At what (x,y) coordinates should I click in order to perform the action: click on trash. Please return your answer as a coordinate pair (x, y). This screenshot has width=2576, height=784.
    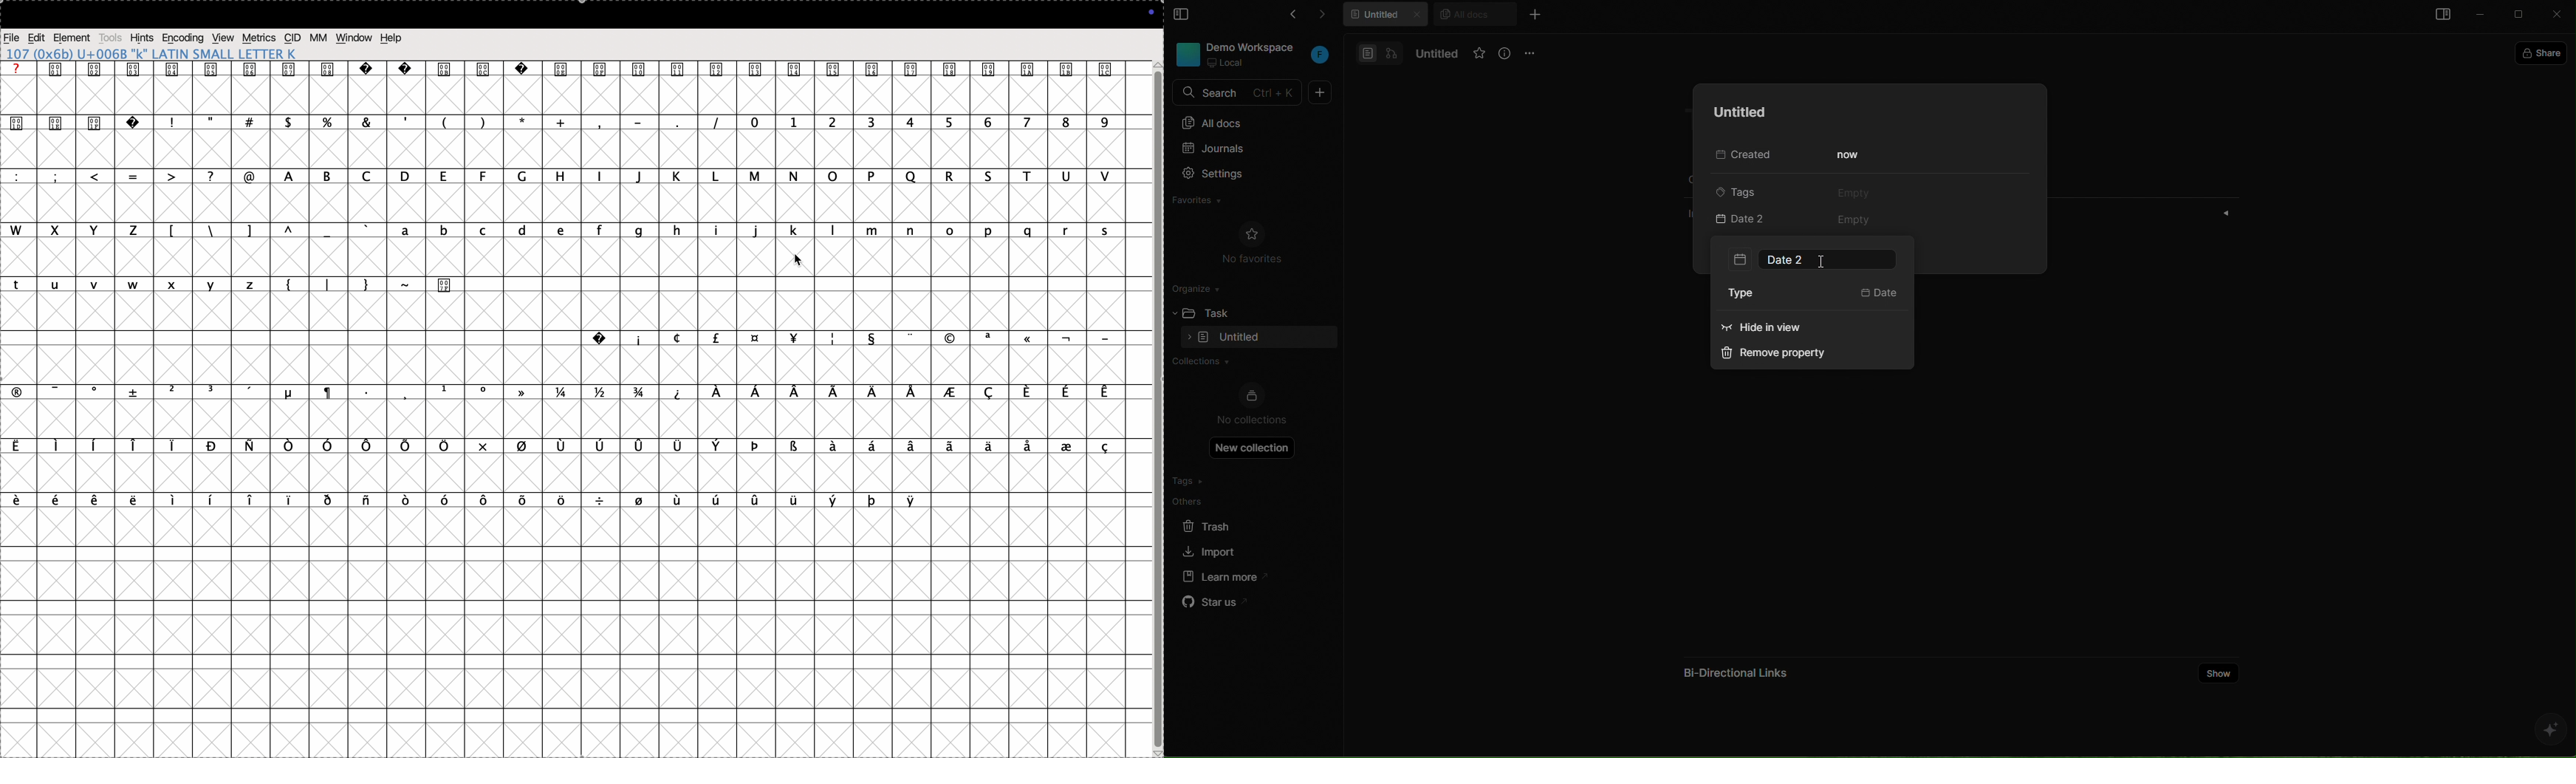
    Looking at the image, I should click on (1219, 524).